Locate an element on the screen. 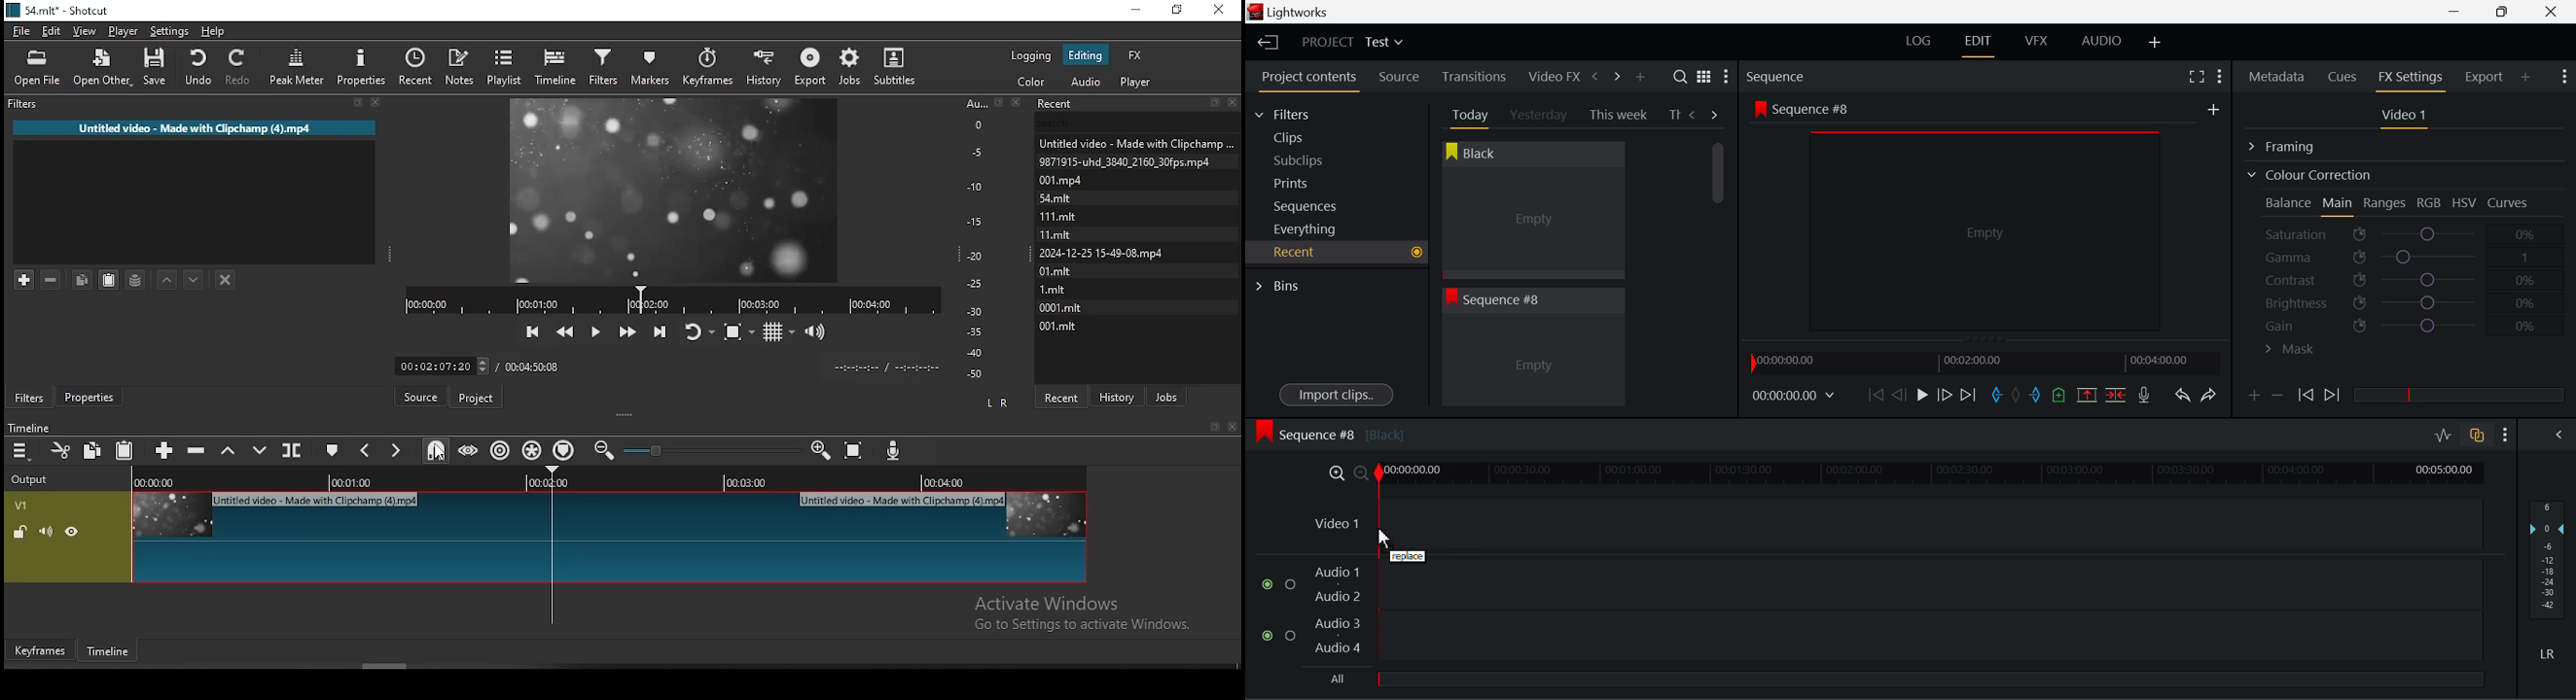 This screenshot has height=700, width=2576. markers is located at coordinates (653, 65).